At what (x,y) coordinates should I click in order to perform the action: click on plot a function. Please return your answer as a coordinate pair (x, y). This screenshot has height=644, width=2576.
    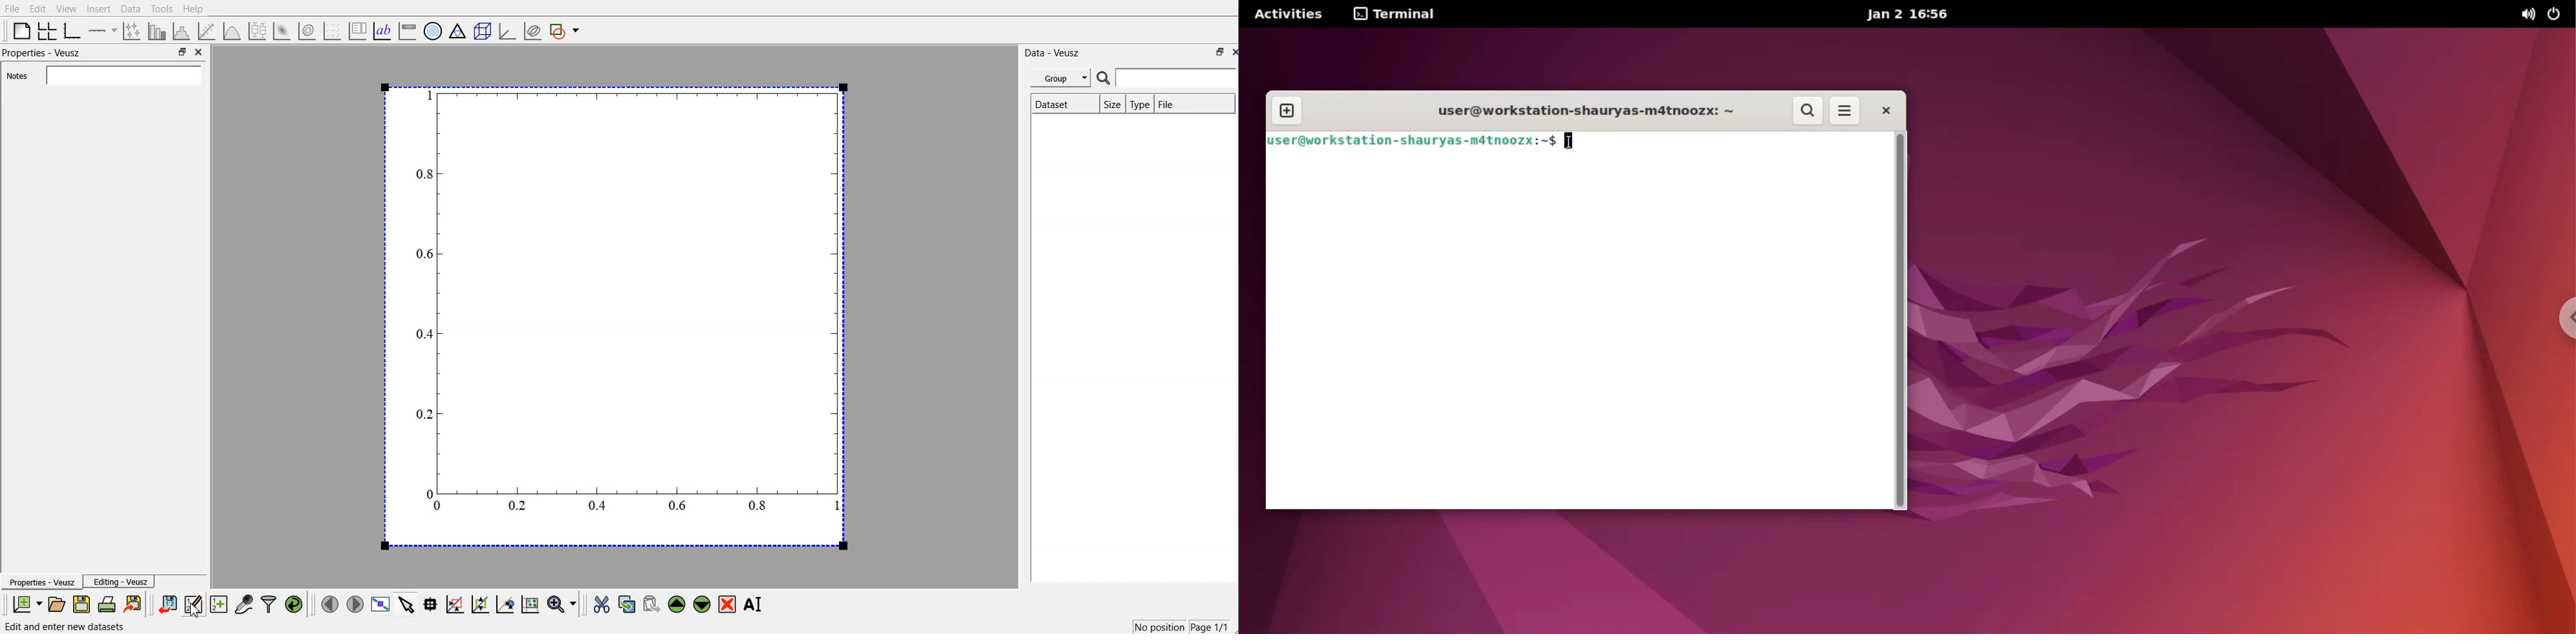
    Looking at the image, I should click on (233, 29).